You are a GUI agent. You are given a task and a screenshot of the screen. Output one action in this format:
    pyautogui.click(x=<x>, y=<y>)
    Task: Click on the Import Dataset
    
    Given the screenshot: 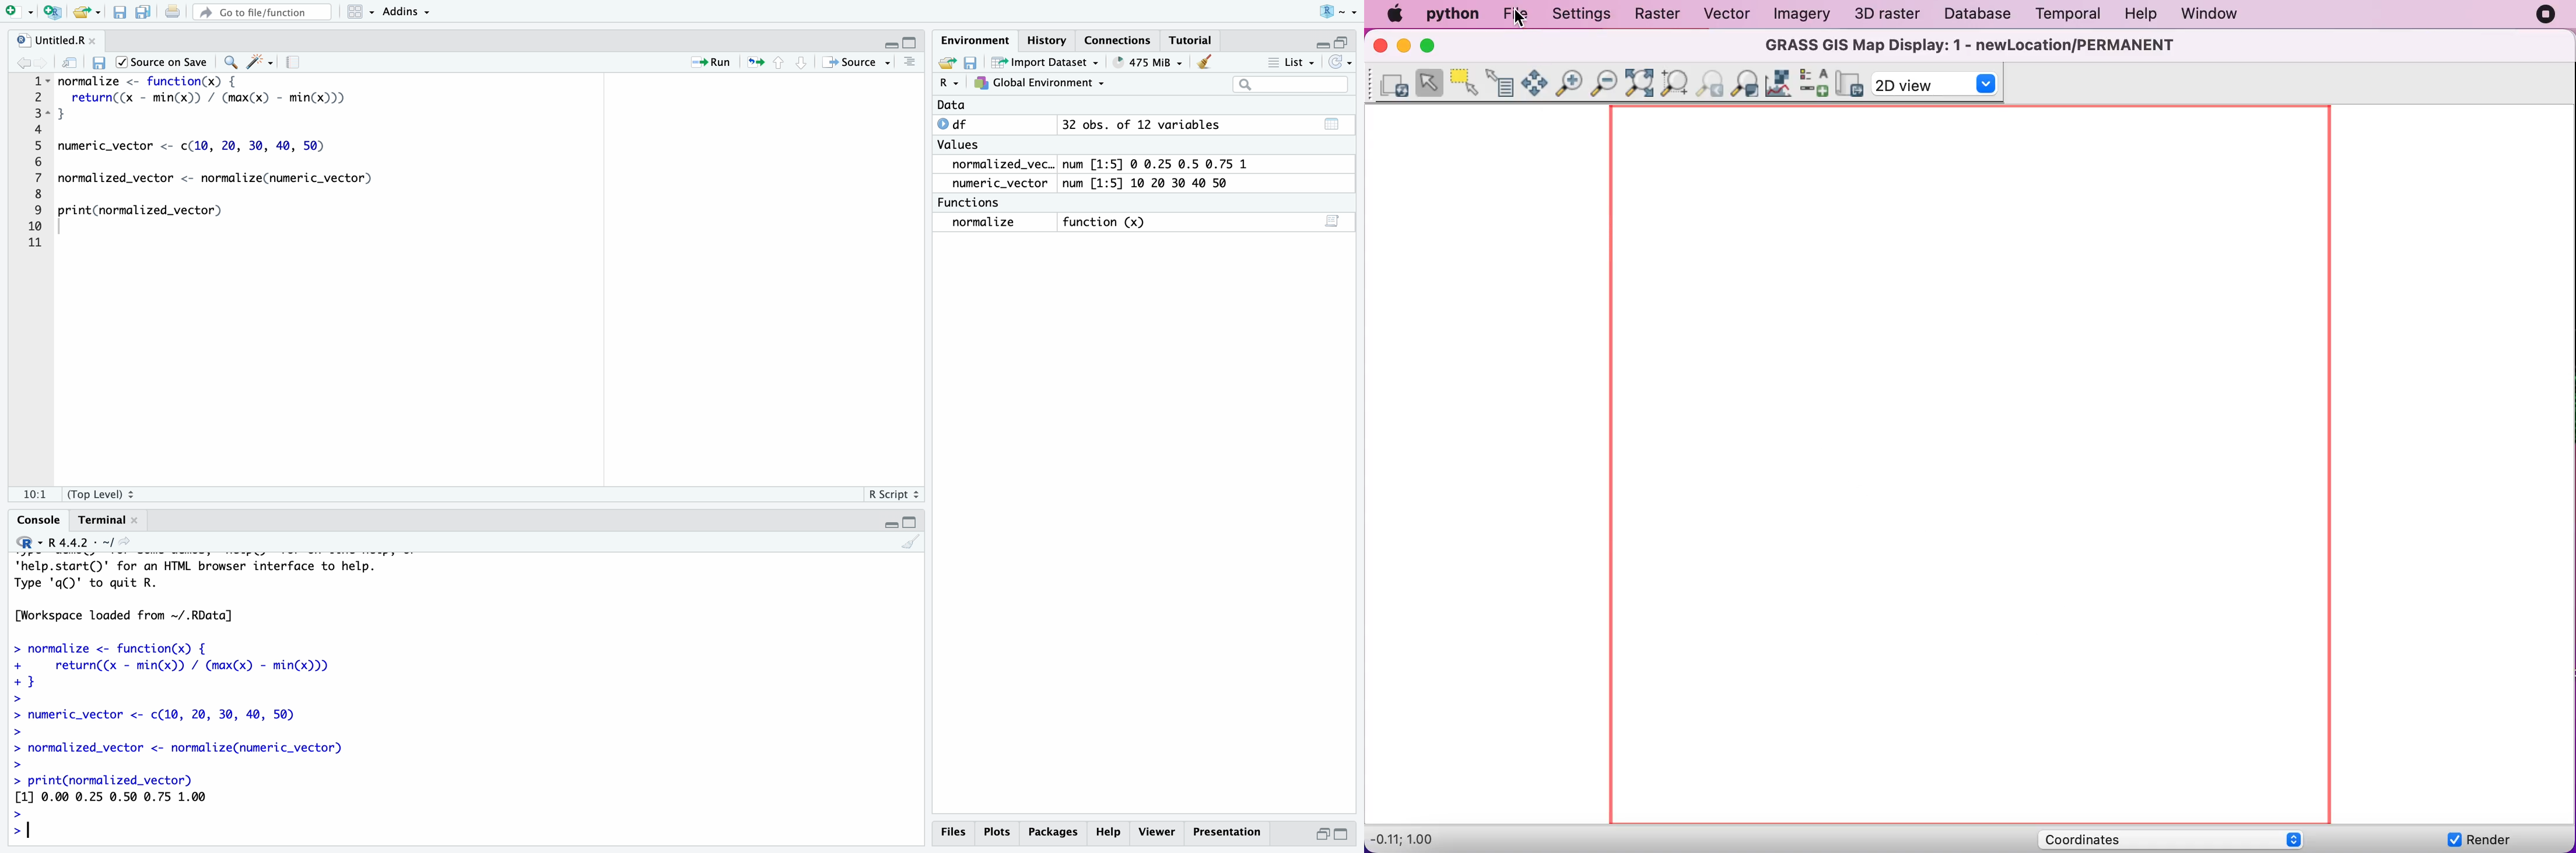 What is the action you would take?
    pyautogui.click(x=1044, y=62)
    